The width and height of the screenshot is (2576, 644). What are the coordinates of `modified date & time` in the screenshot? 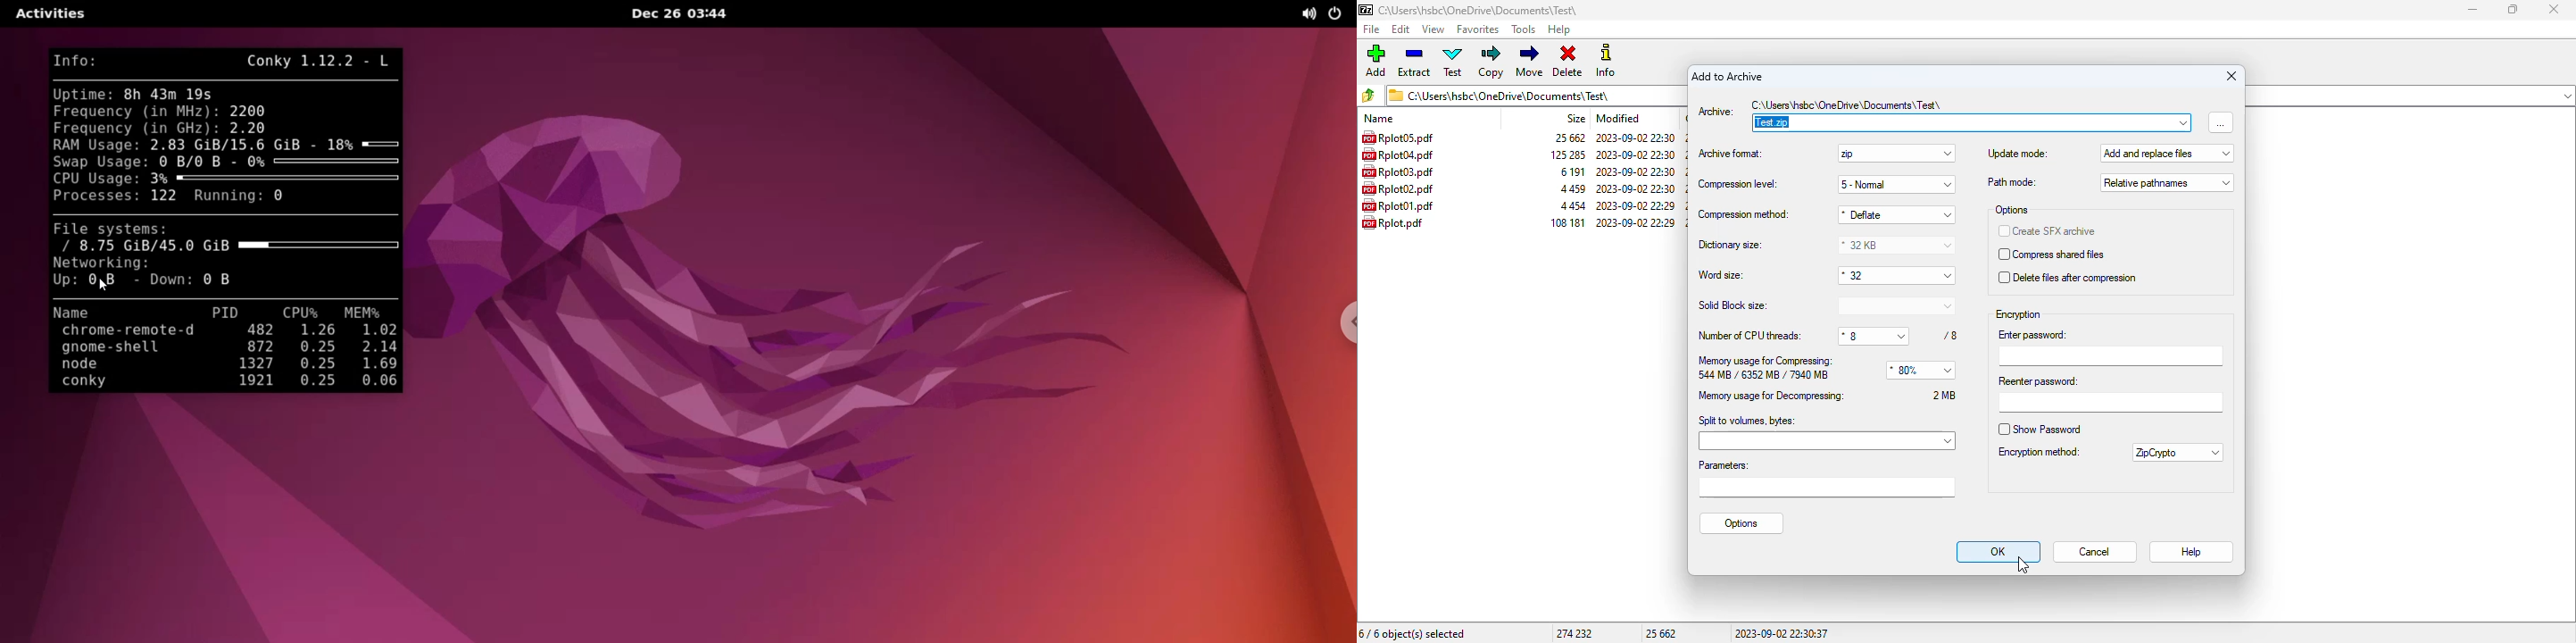 It's located at (1635, 171).